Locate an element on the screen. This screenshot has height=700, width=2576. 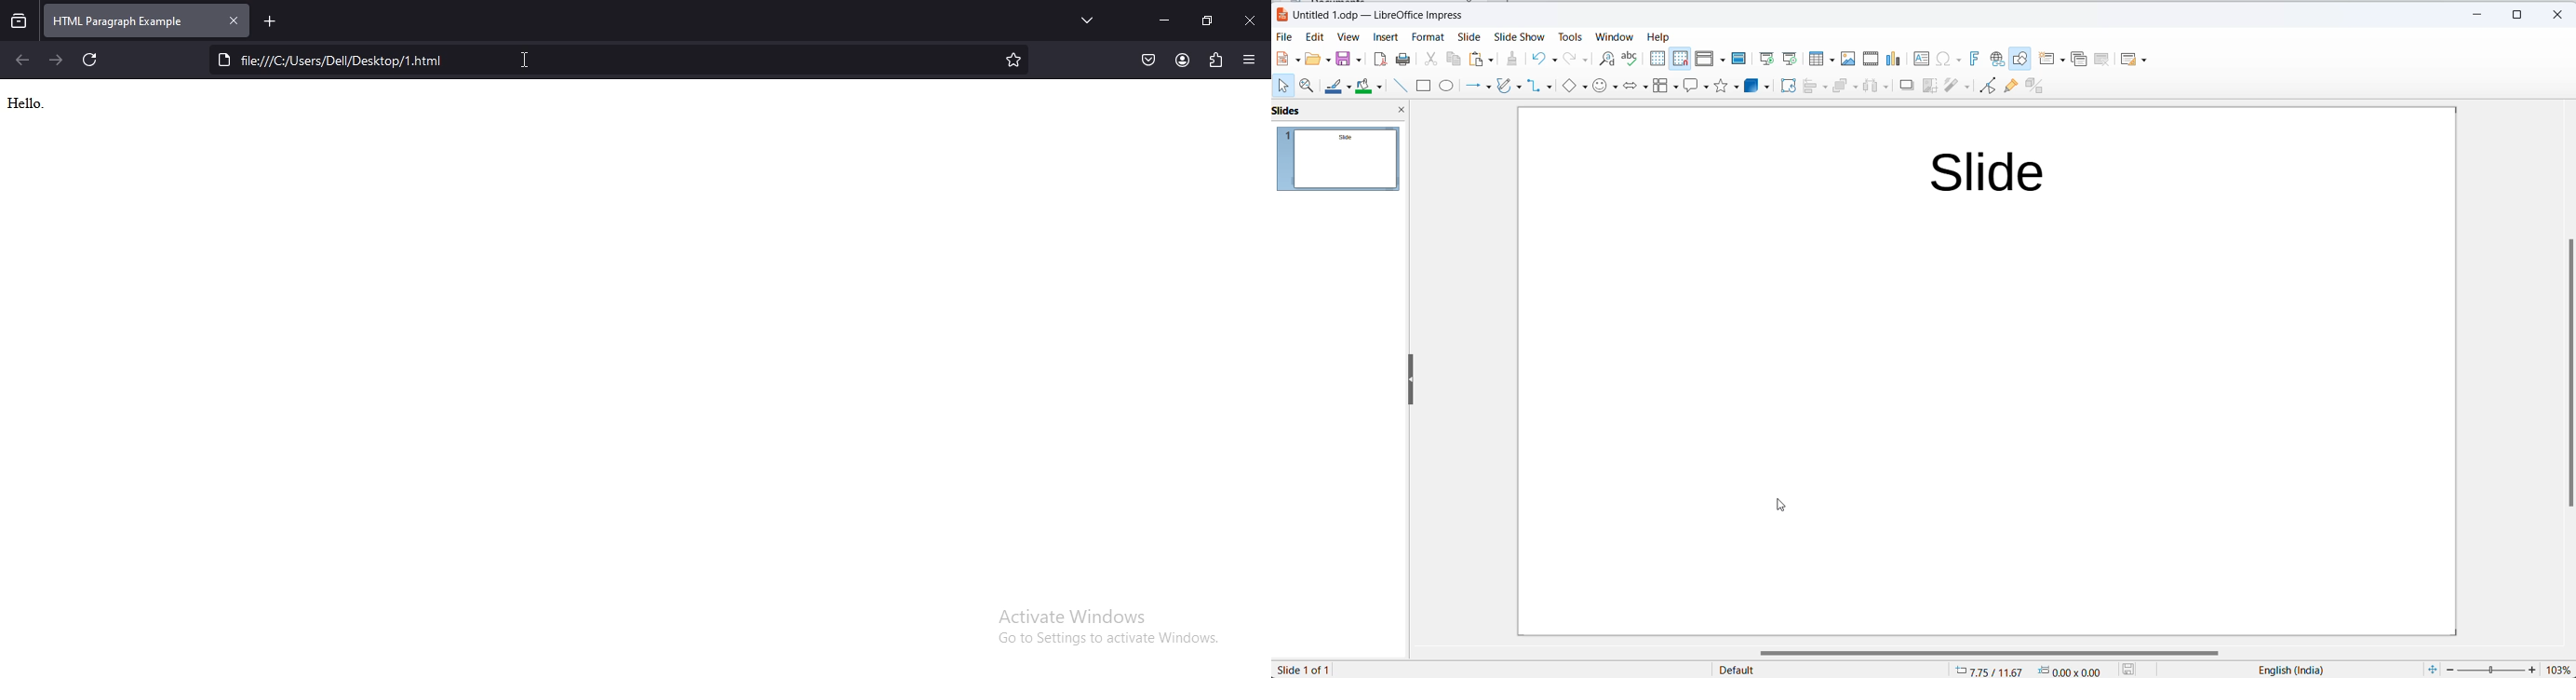
line colour is located at coordinates (1338, 88).